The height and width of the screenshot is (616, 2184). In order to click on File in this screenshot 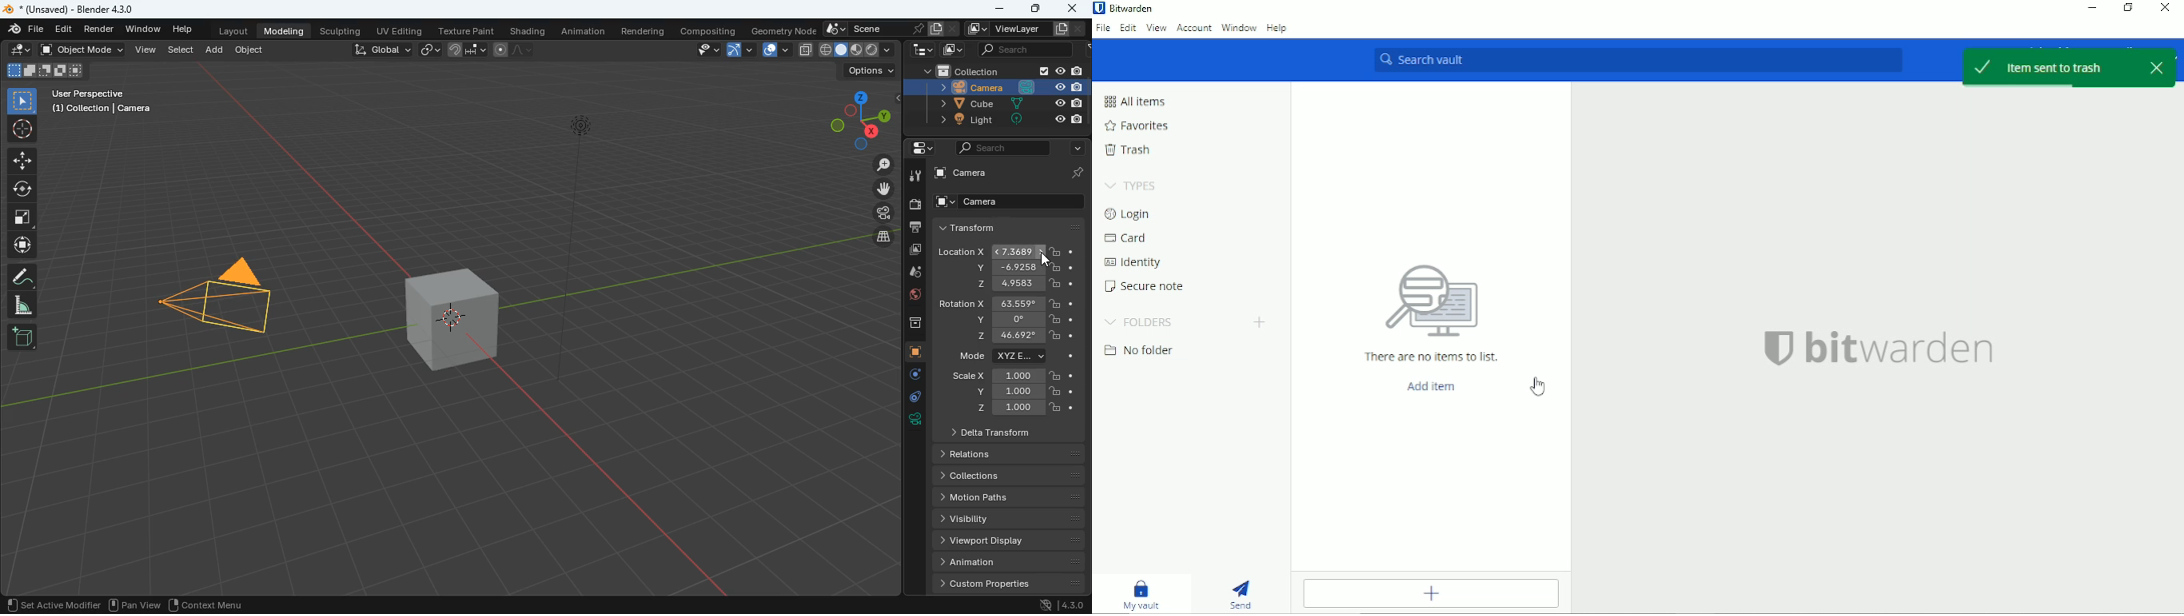, I will do `click(1102, 28)`.